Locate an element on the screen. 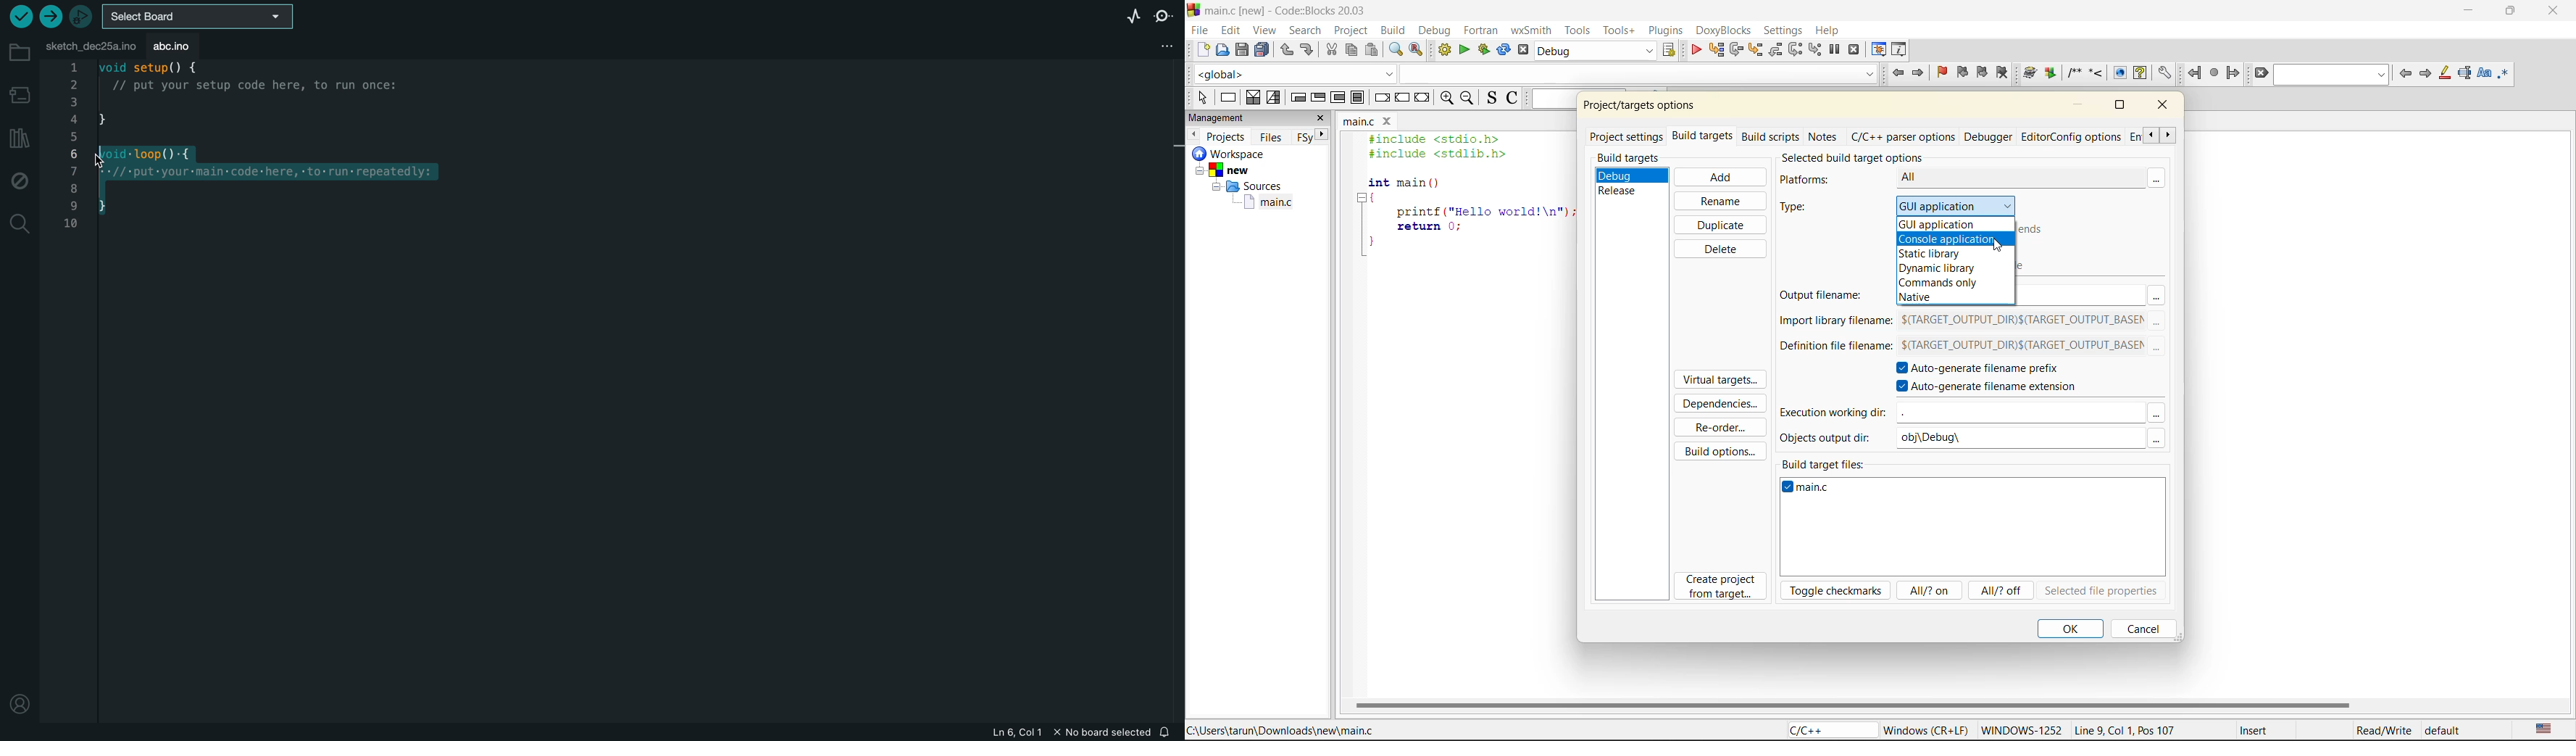 Image resolution: width=2576 pixels, height=756 pixels. default is located at coordinates (2447, 732).